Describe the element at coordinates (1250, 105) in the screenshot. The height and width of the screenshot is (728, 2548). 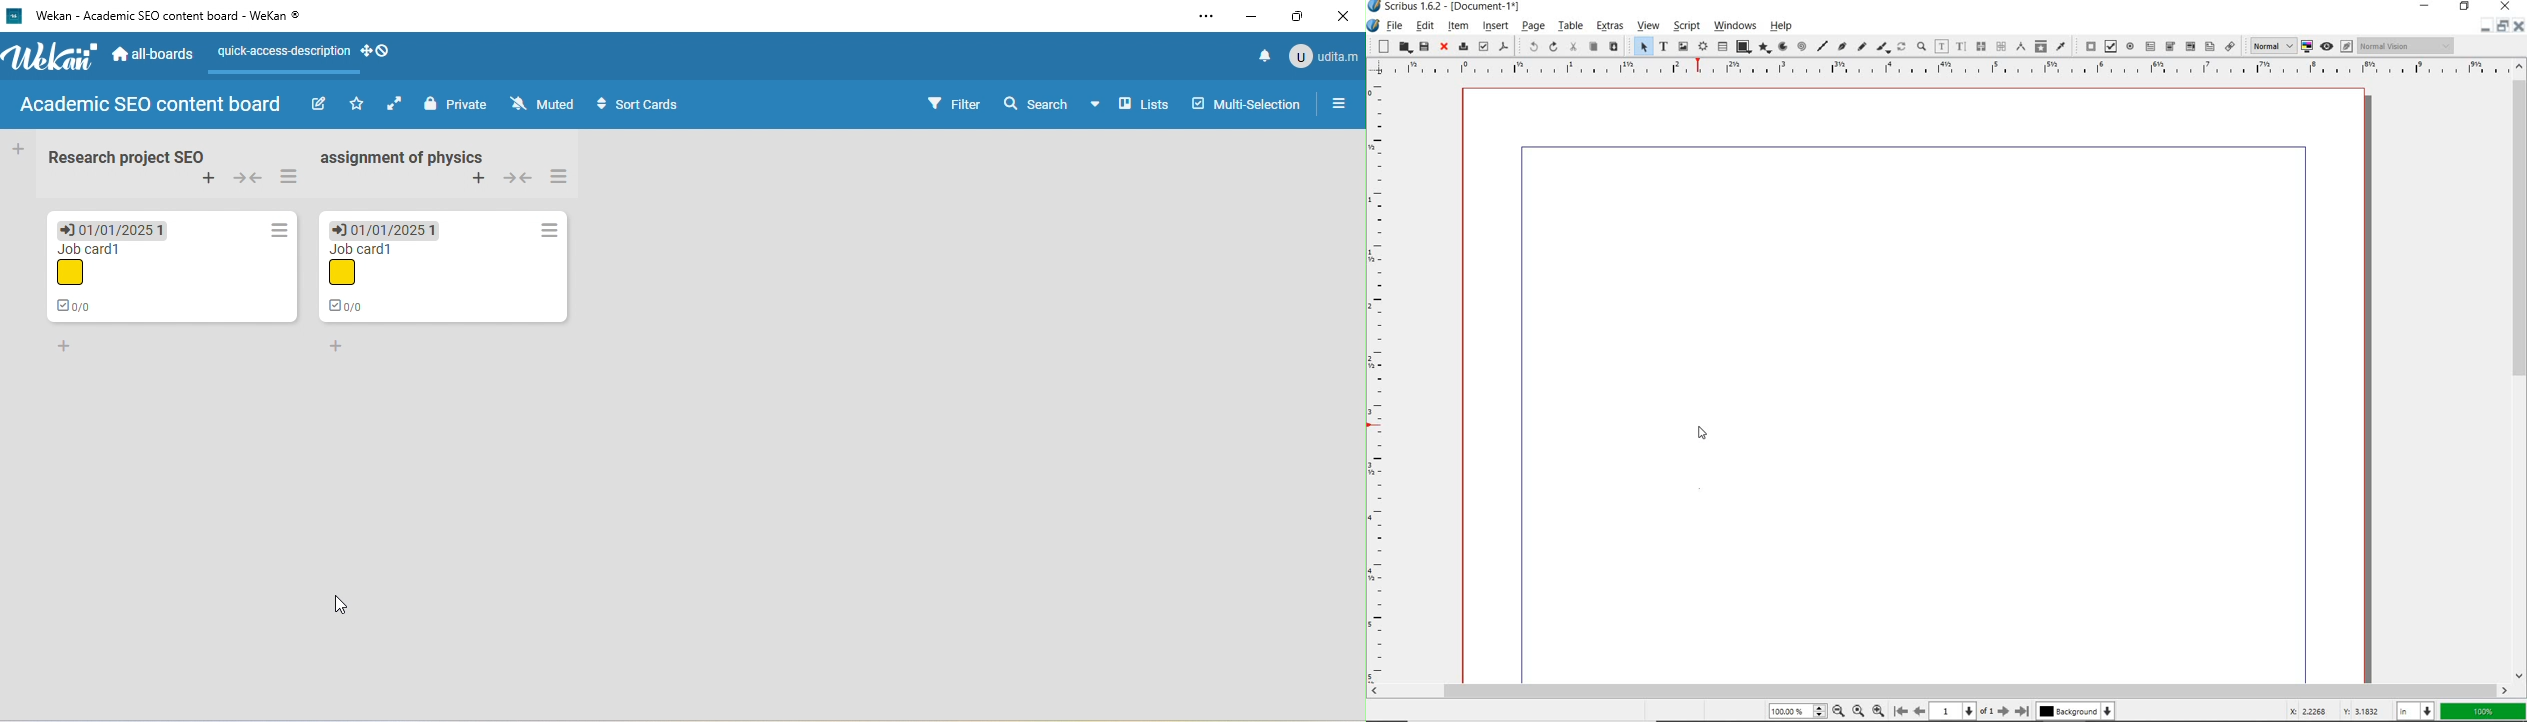
I see `multi selection` at that location.